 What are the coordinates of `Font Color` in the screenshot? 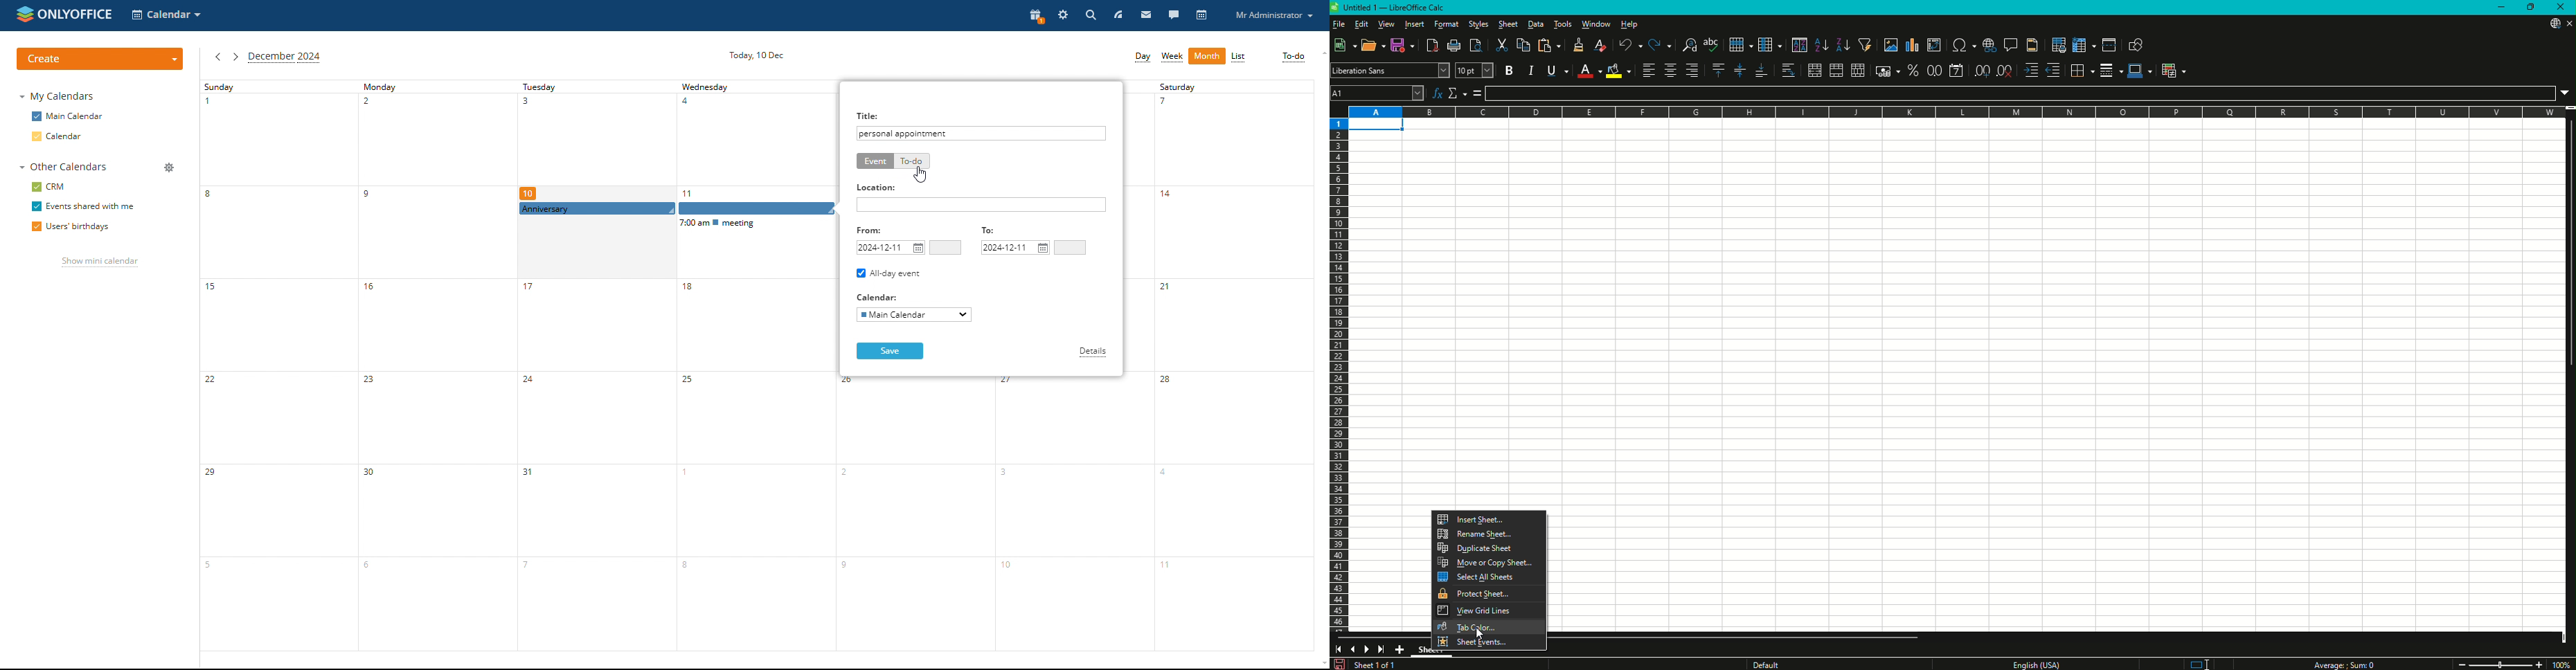 It's located at (1589, 71).